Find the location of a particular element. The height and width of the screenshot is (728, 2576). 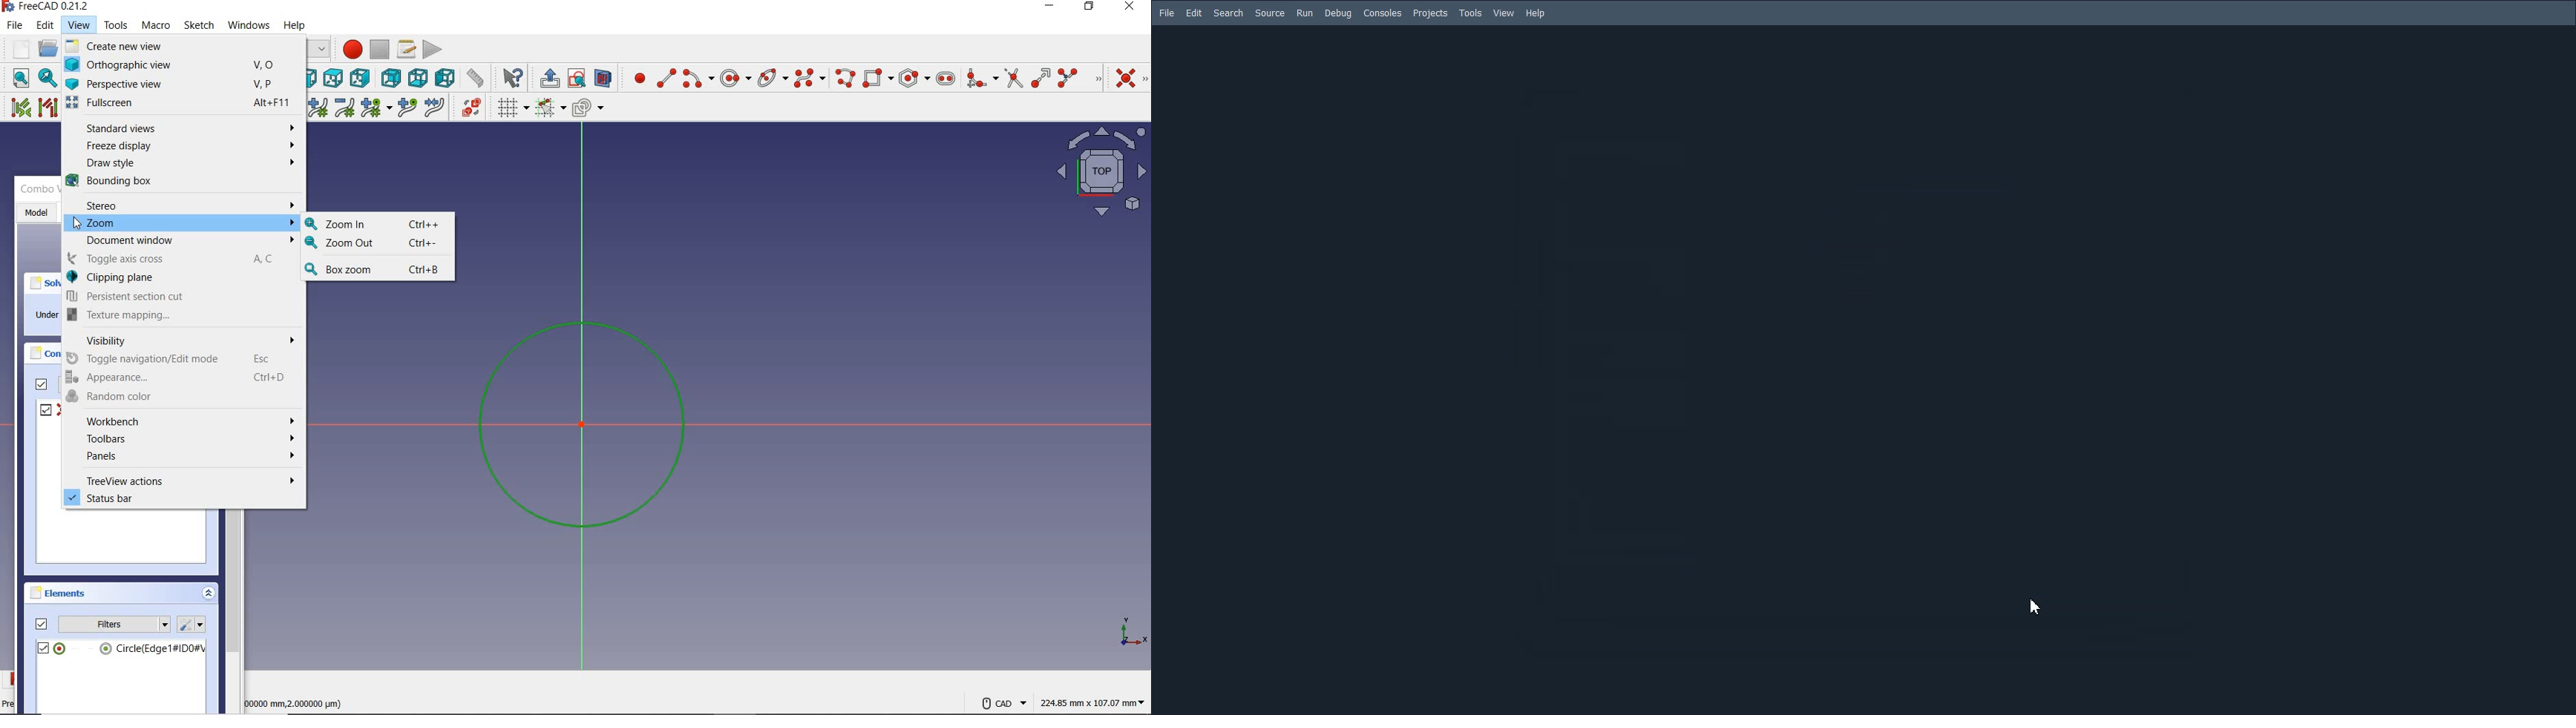

select associated constraints is located at coordinates (16, 106).